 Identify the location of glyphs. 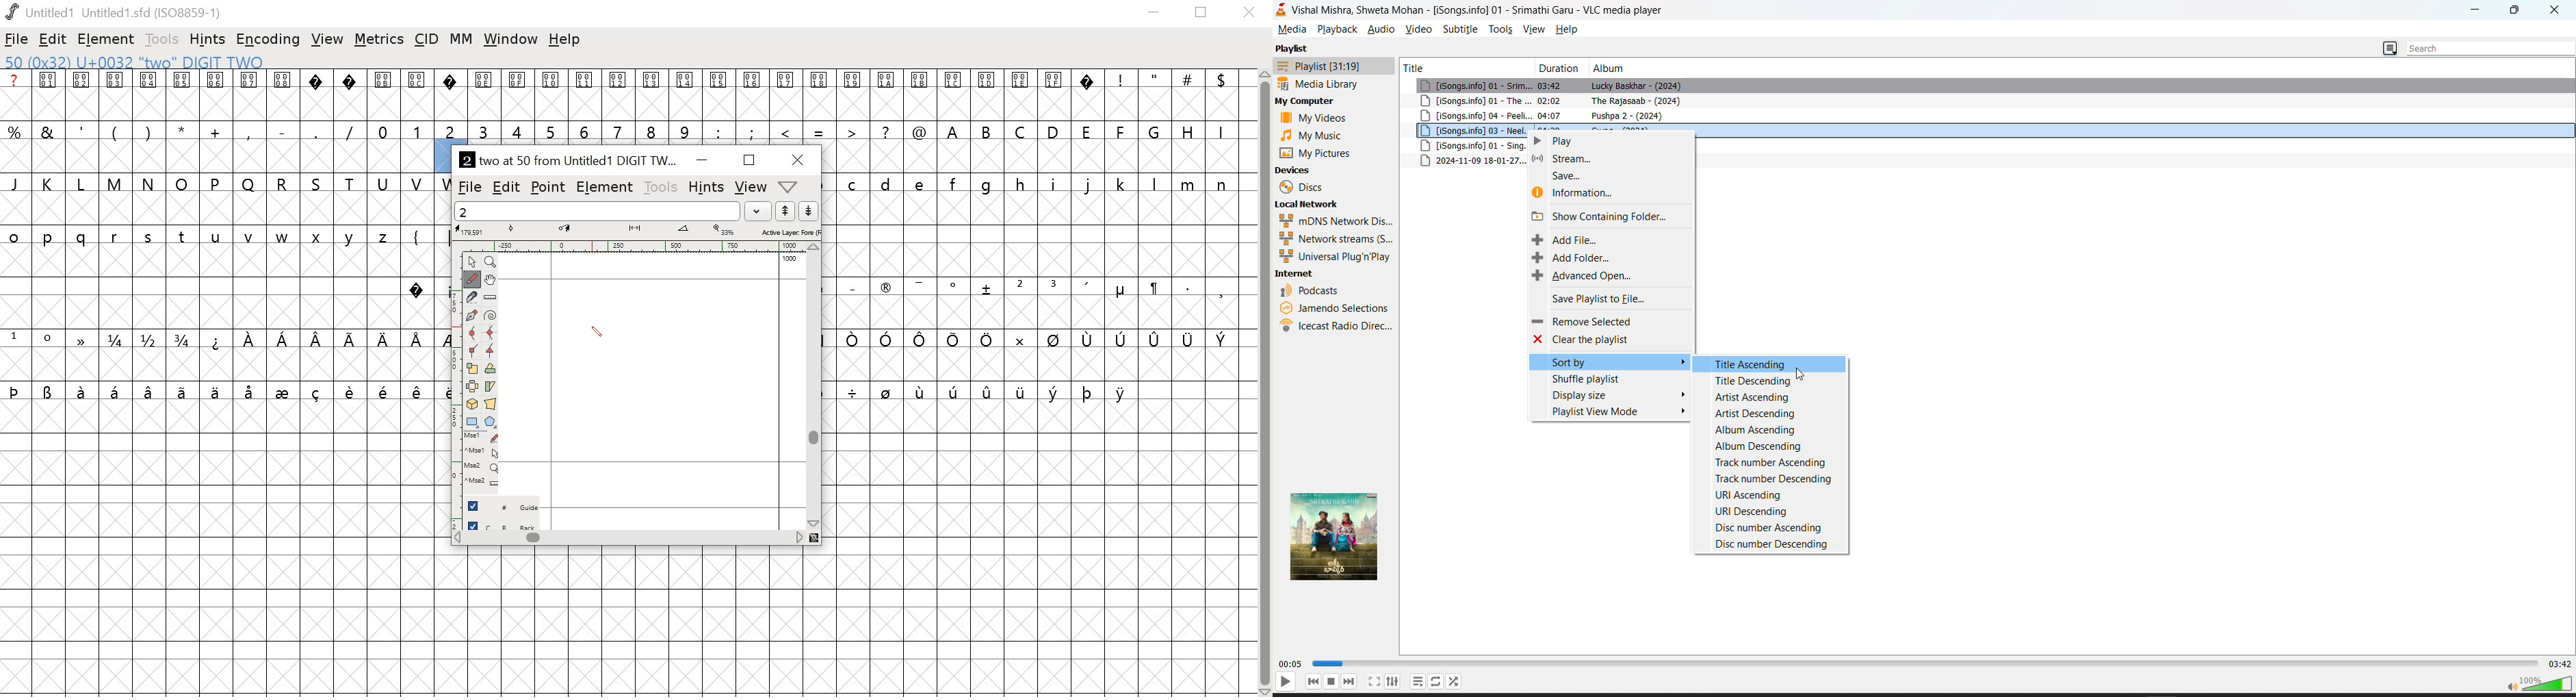
(1033, 419).